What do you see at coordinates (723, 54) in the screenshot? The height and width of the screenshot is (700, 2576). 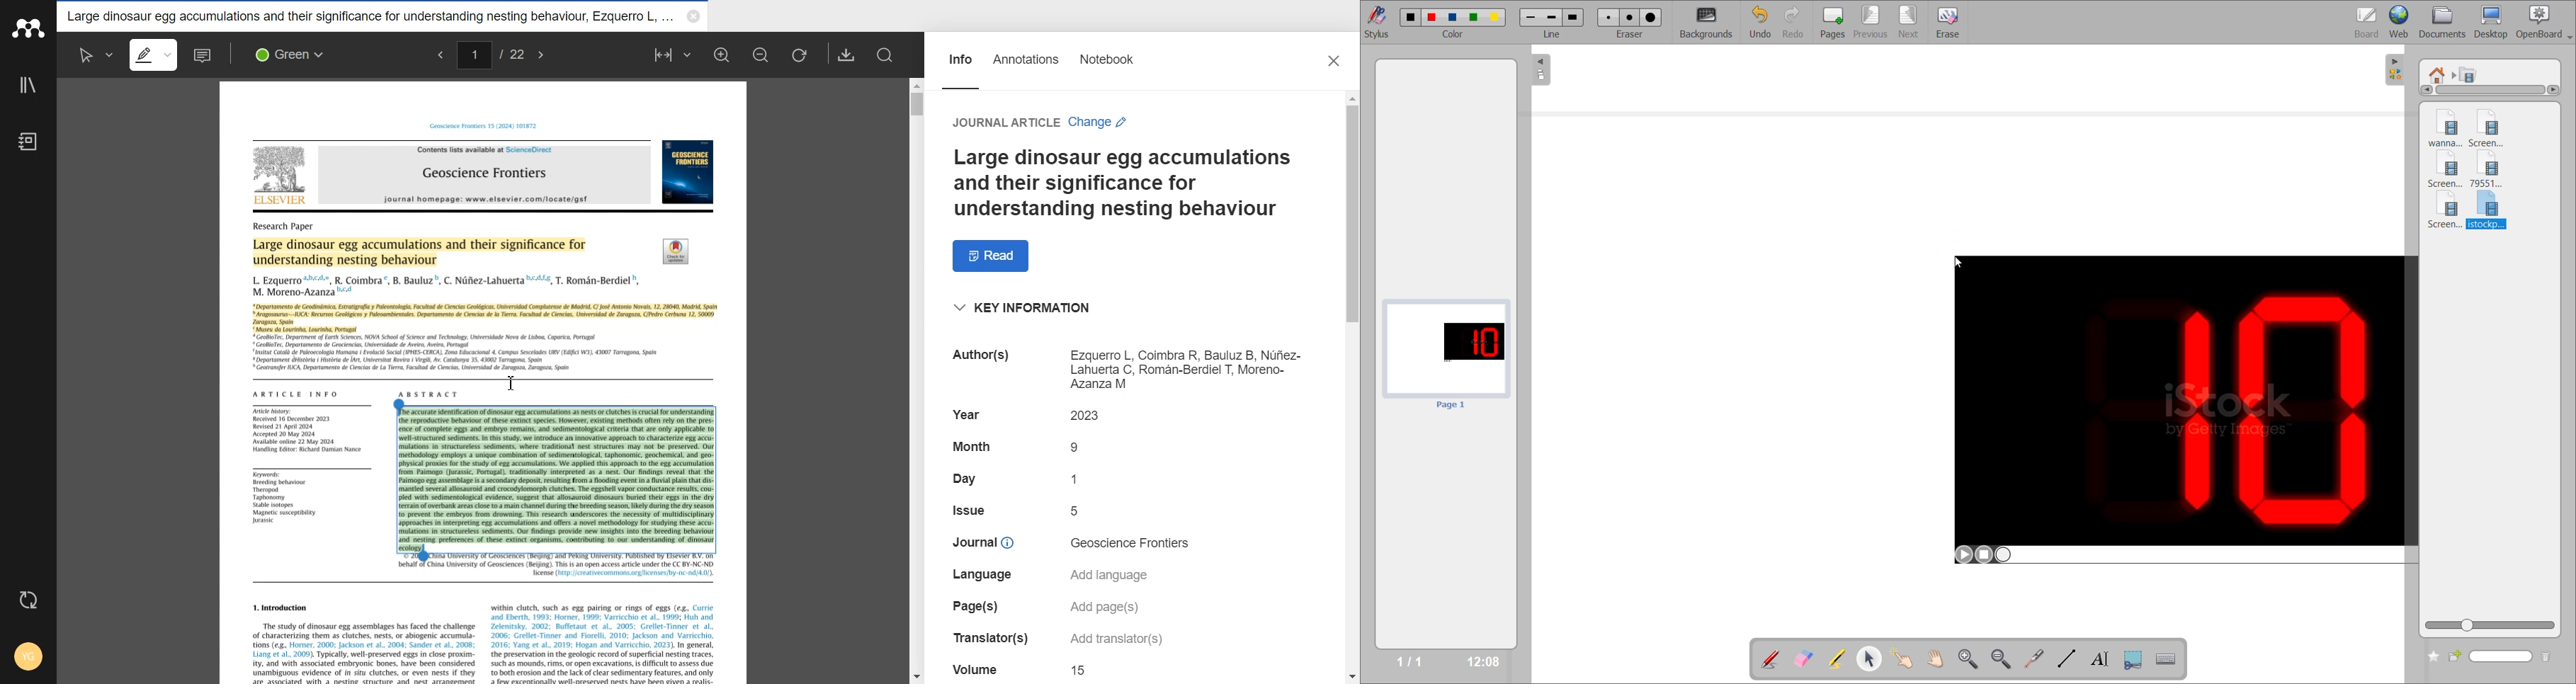 I see `Zoom in` at bounding box center [723, 54].